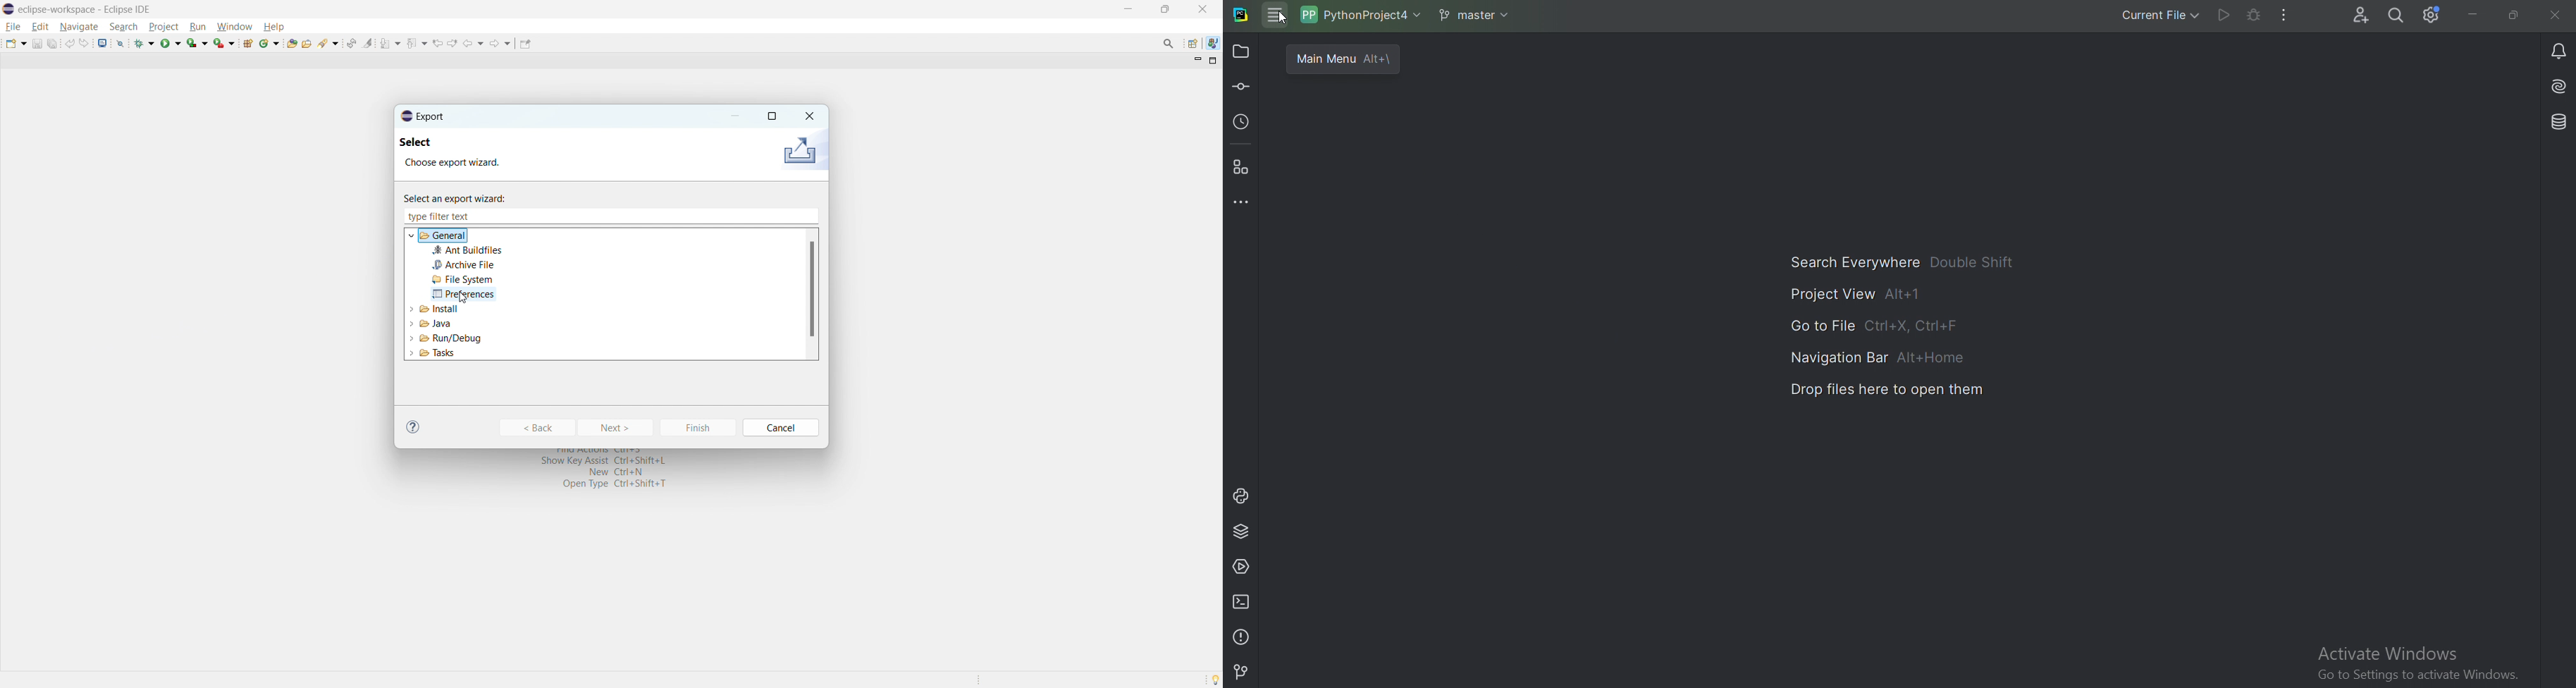 The width and height of the screenshot is (2576, 700). What do you see at coordinates (1243, 51) in the screenshot?
I see `Project` at bounding box center [1243, 51].